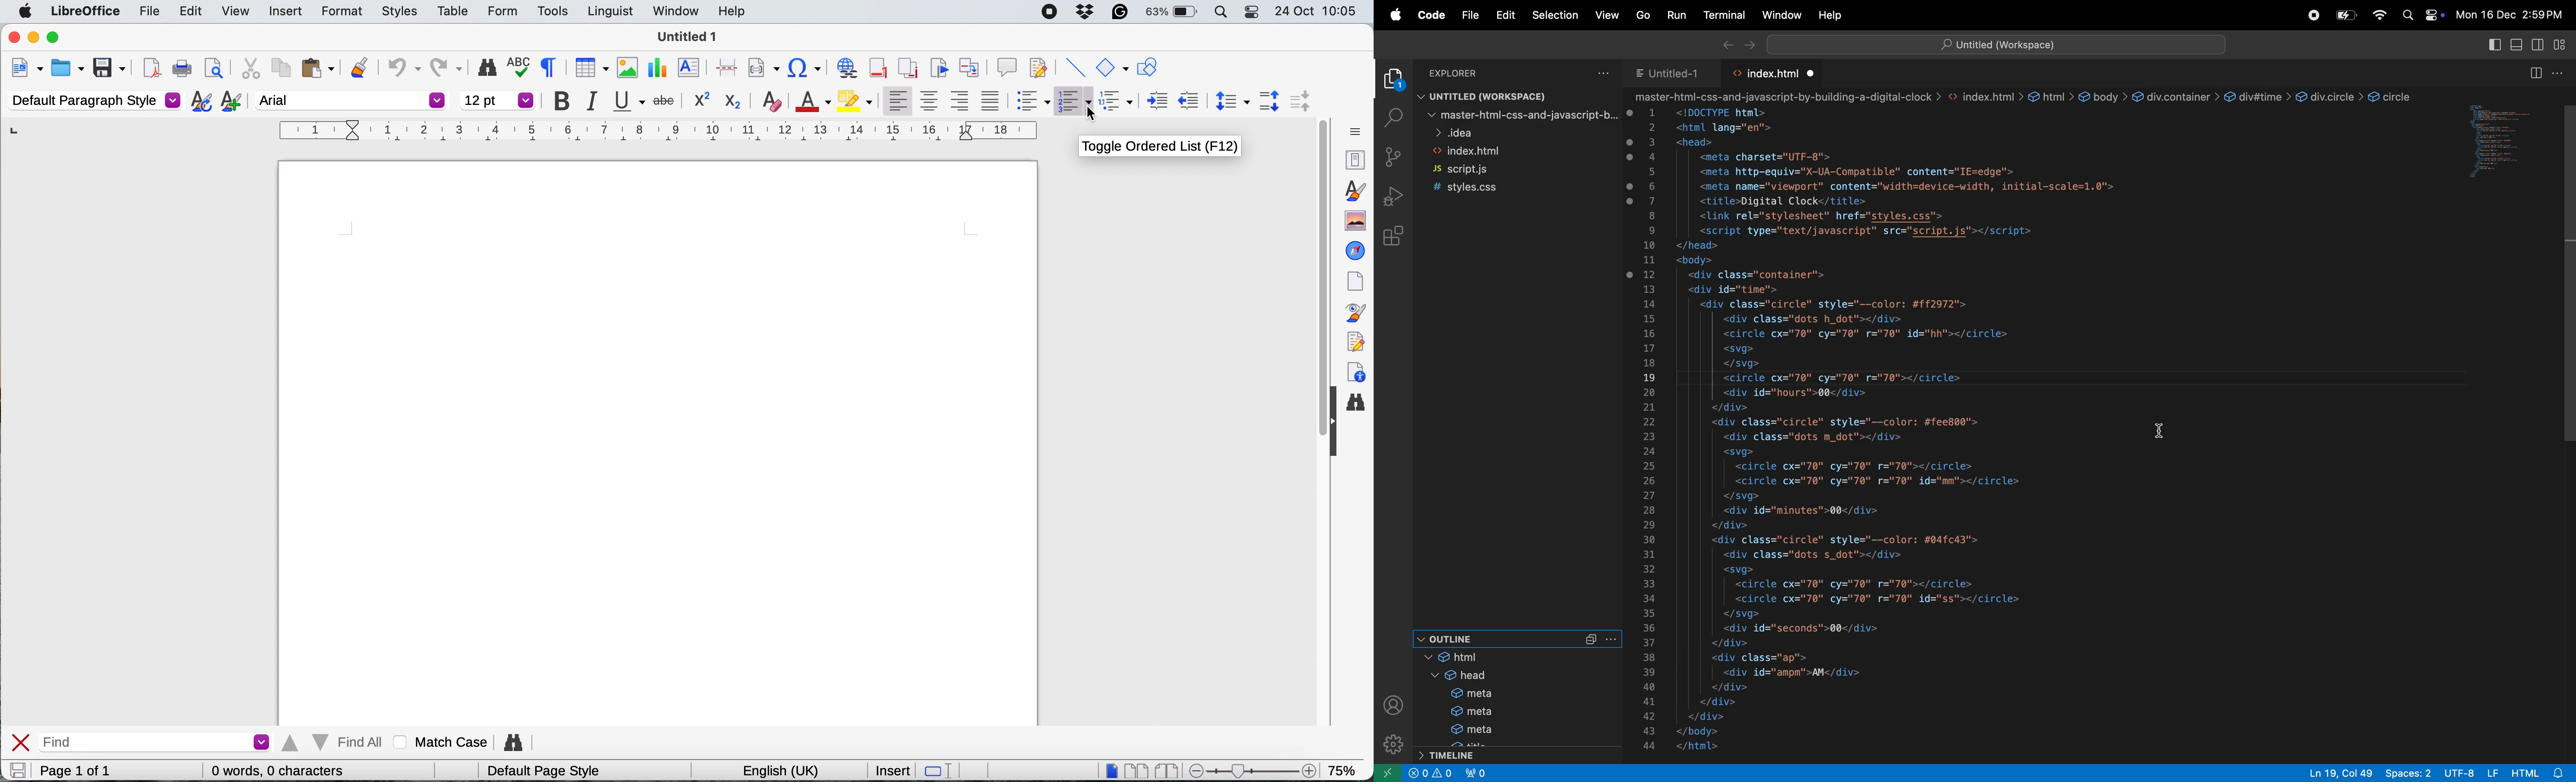 This screenshot has height=784, width=2576. I want to click on bold, so click(566, 102).